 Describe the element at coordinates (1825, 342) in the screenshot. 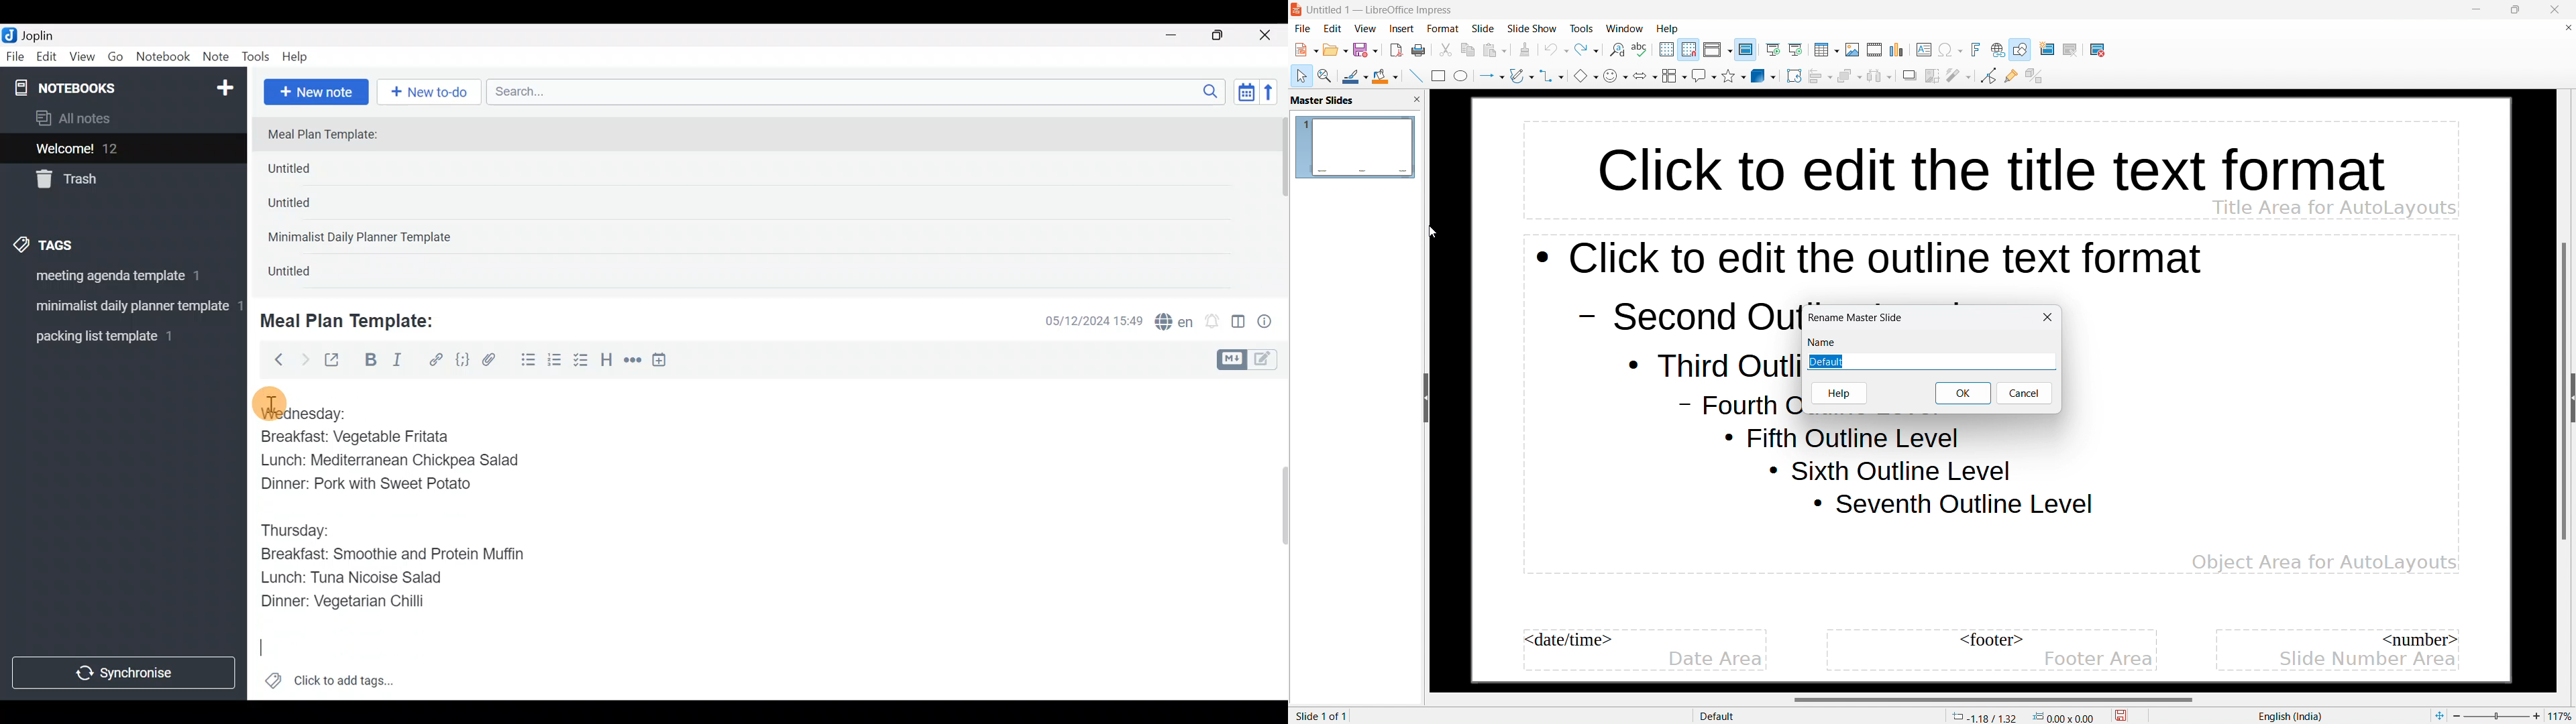

I see `name` at that location.